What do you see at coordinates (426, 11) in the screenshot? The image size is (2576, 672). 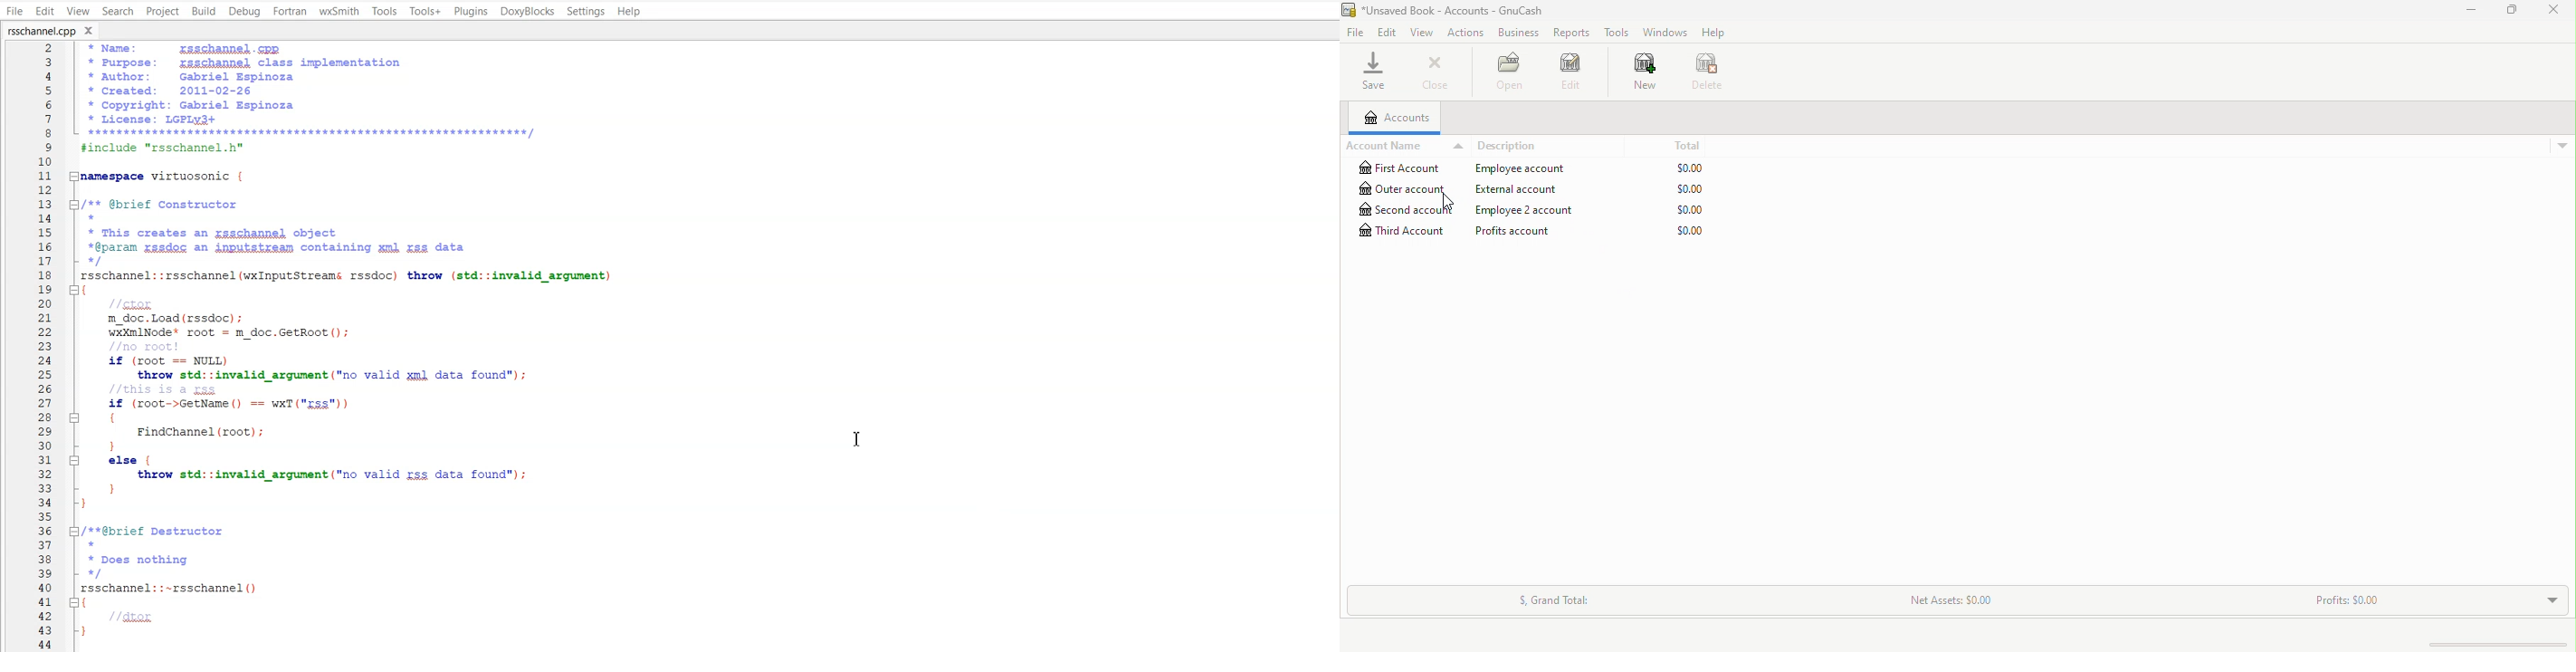 I see `Tools +` at bounding box center [426, 11].